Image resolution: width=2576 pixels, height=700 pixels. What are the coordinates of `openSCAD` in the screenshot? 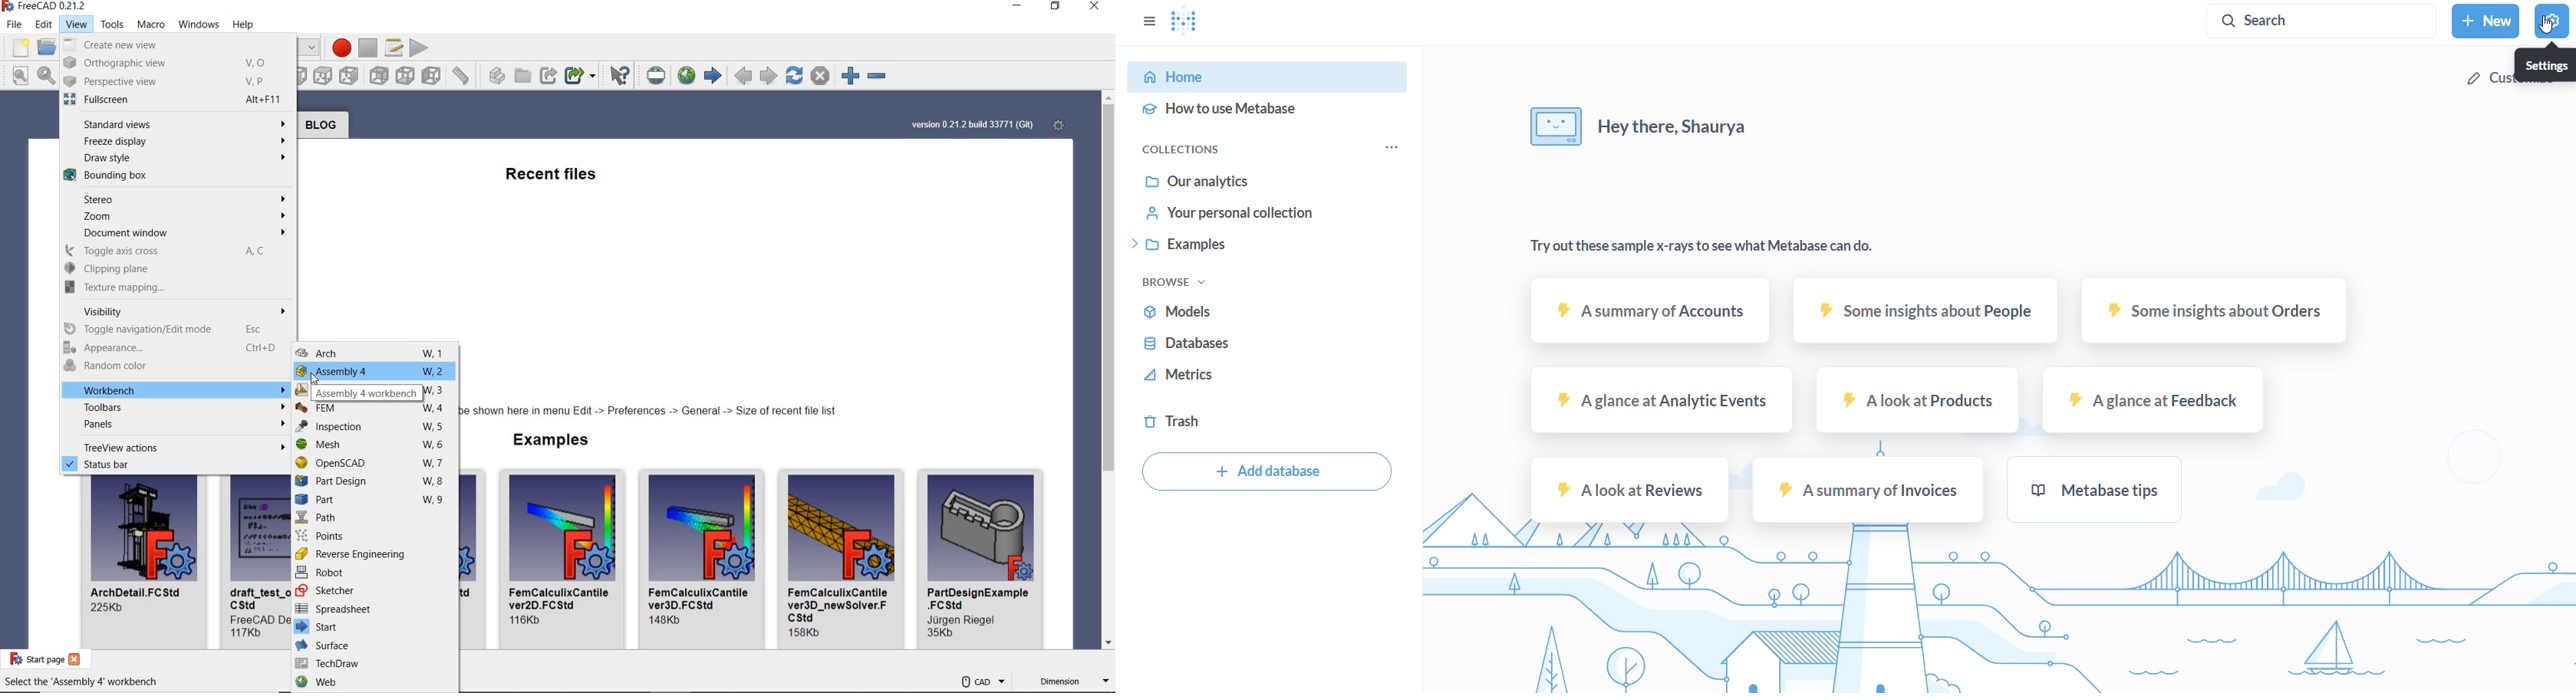 It's located at (373, 462).